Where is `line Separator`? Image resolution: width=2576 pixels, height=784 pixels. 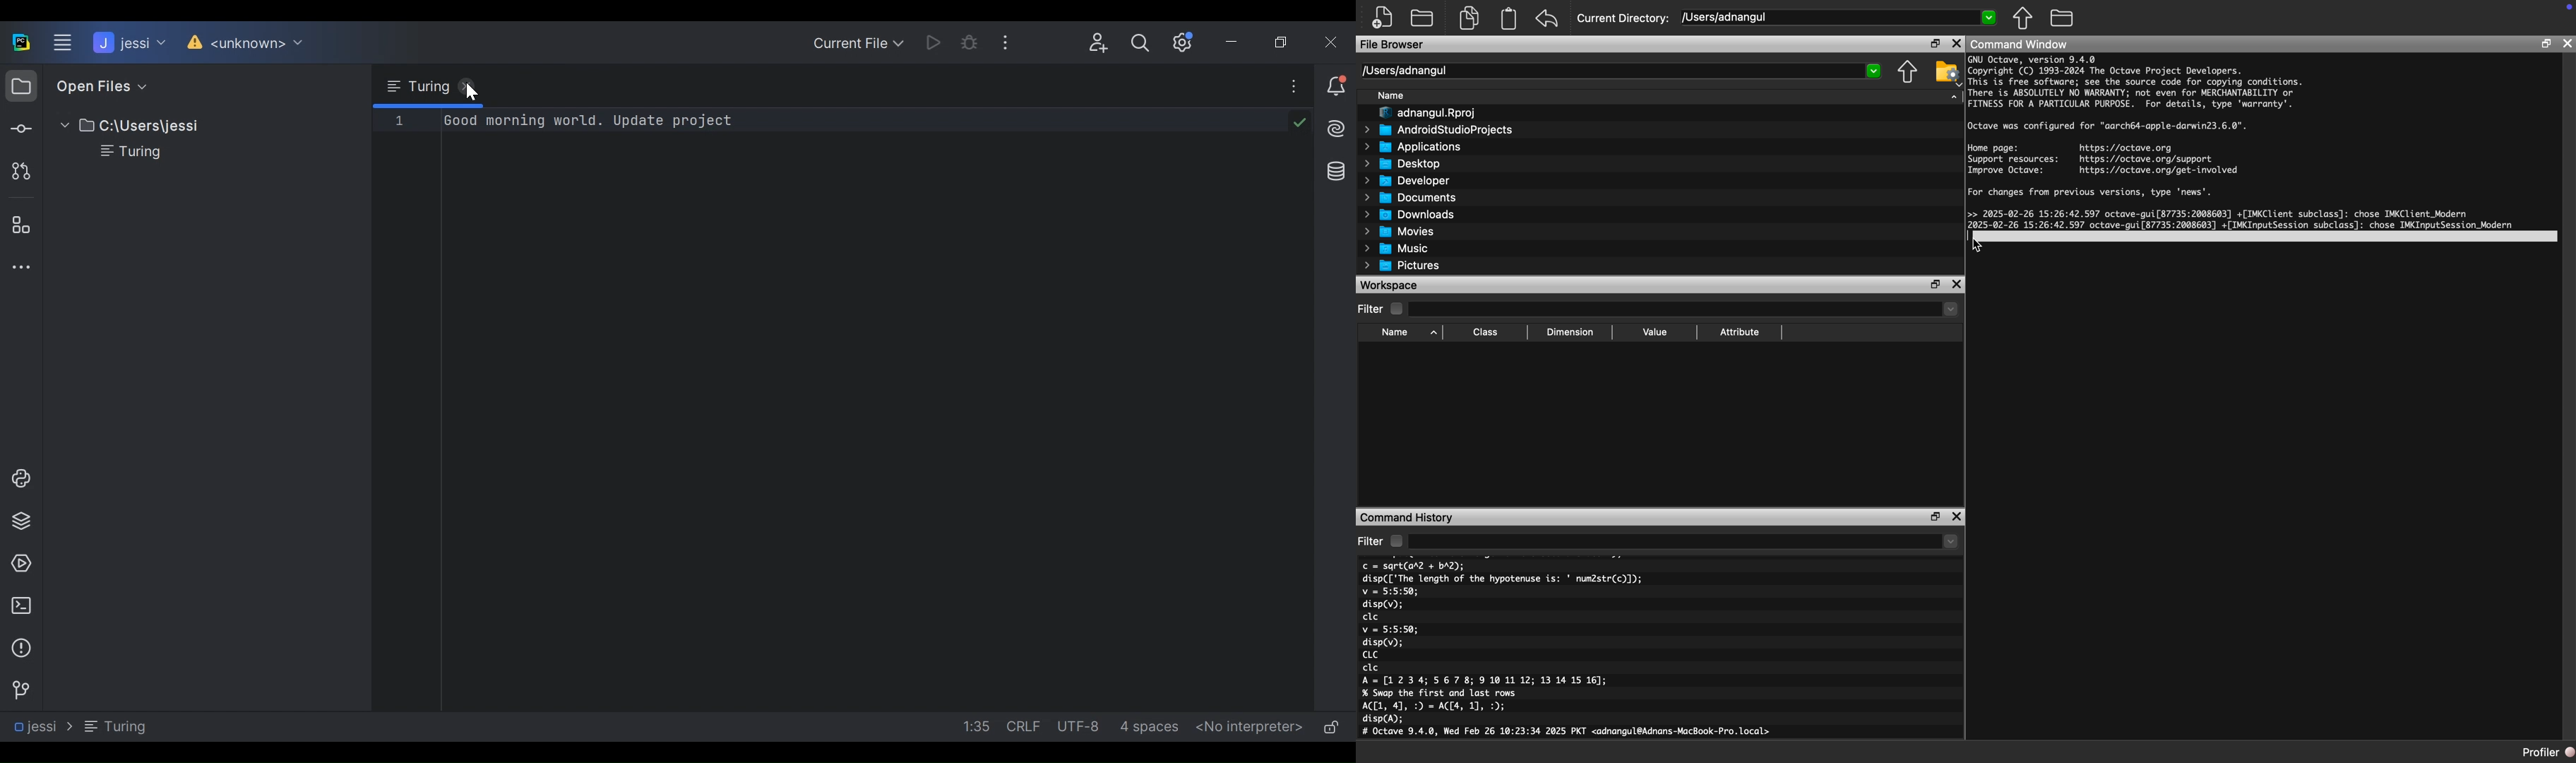 line Separator is located at coordinates (1027, 727).